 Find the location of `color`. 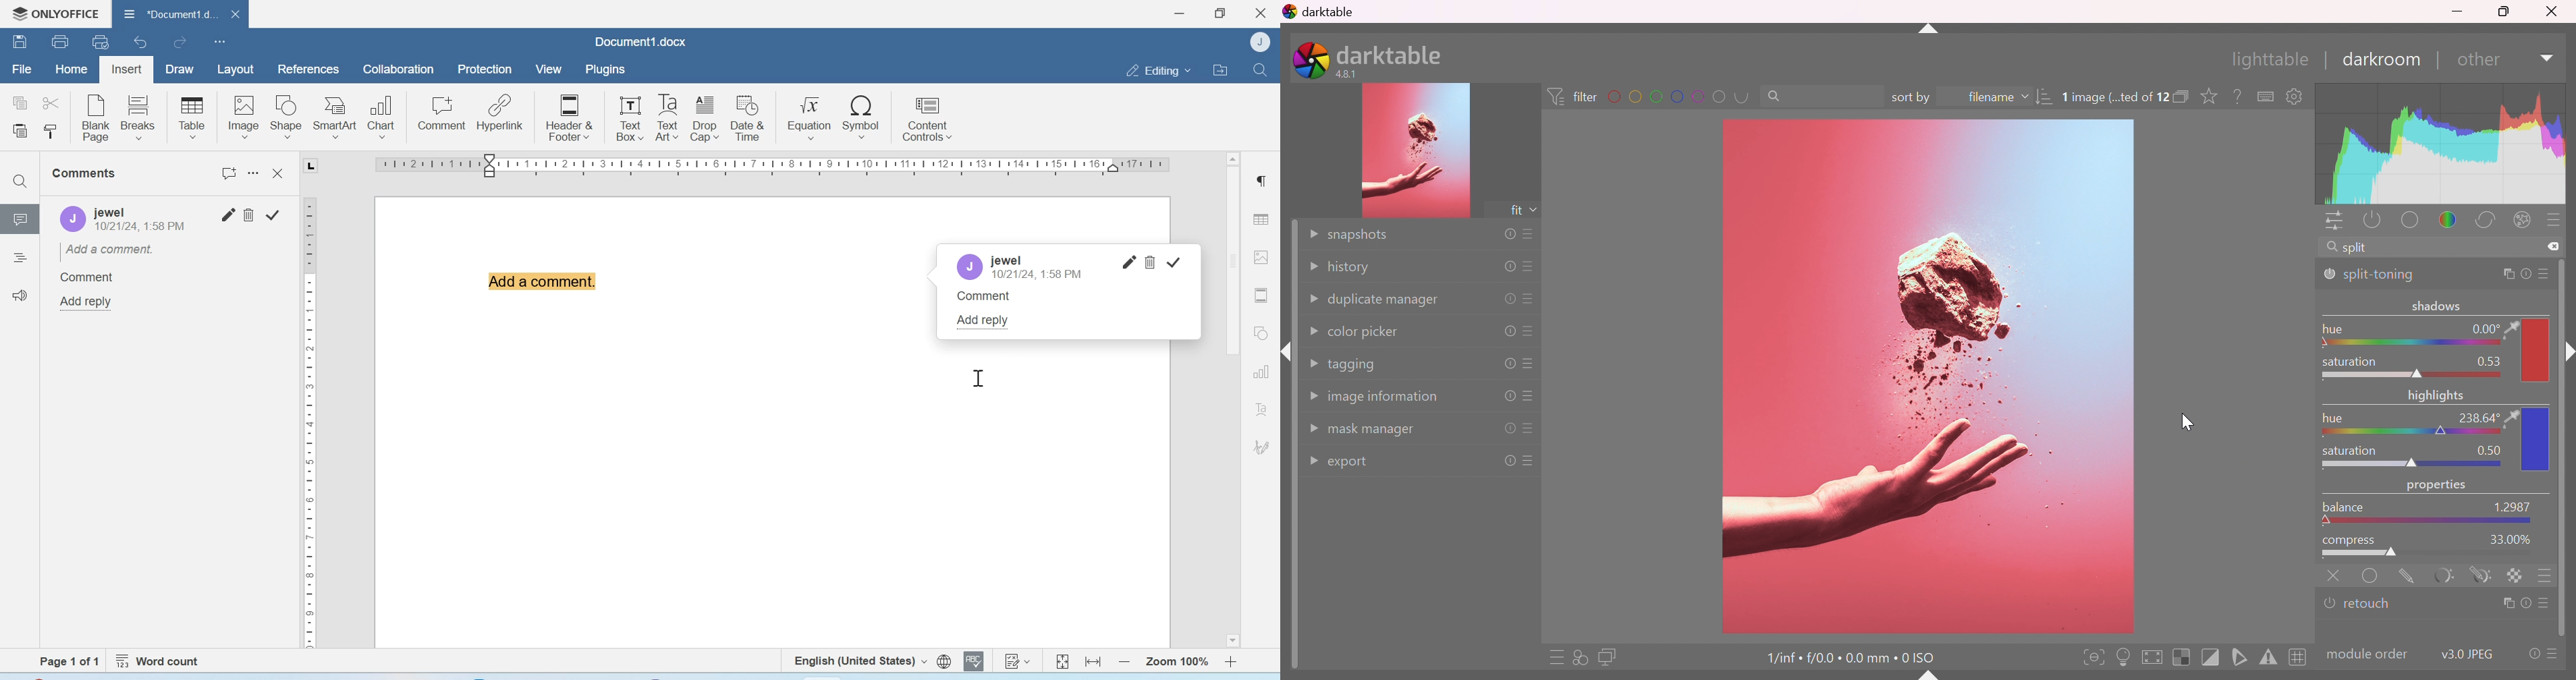

color is located at coordinates (2449, 223).